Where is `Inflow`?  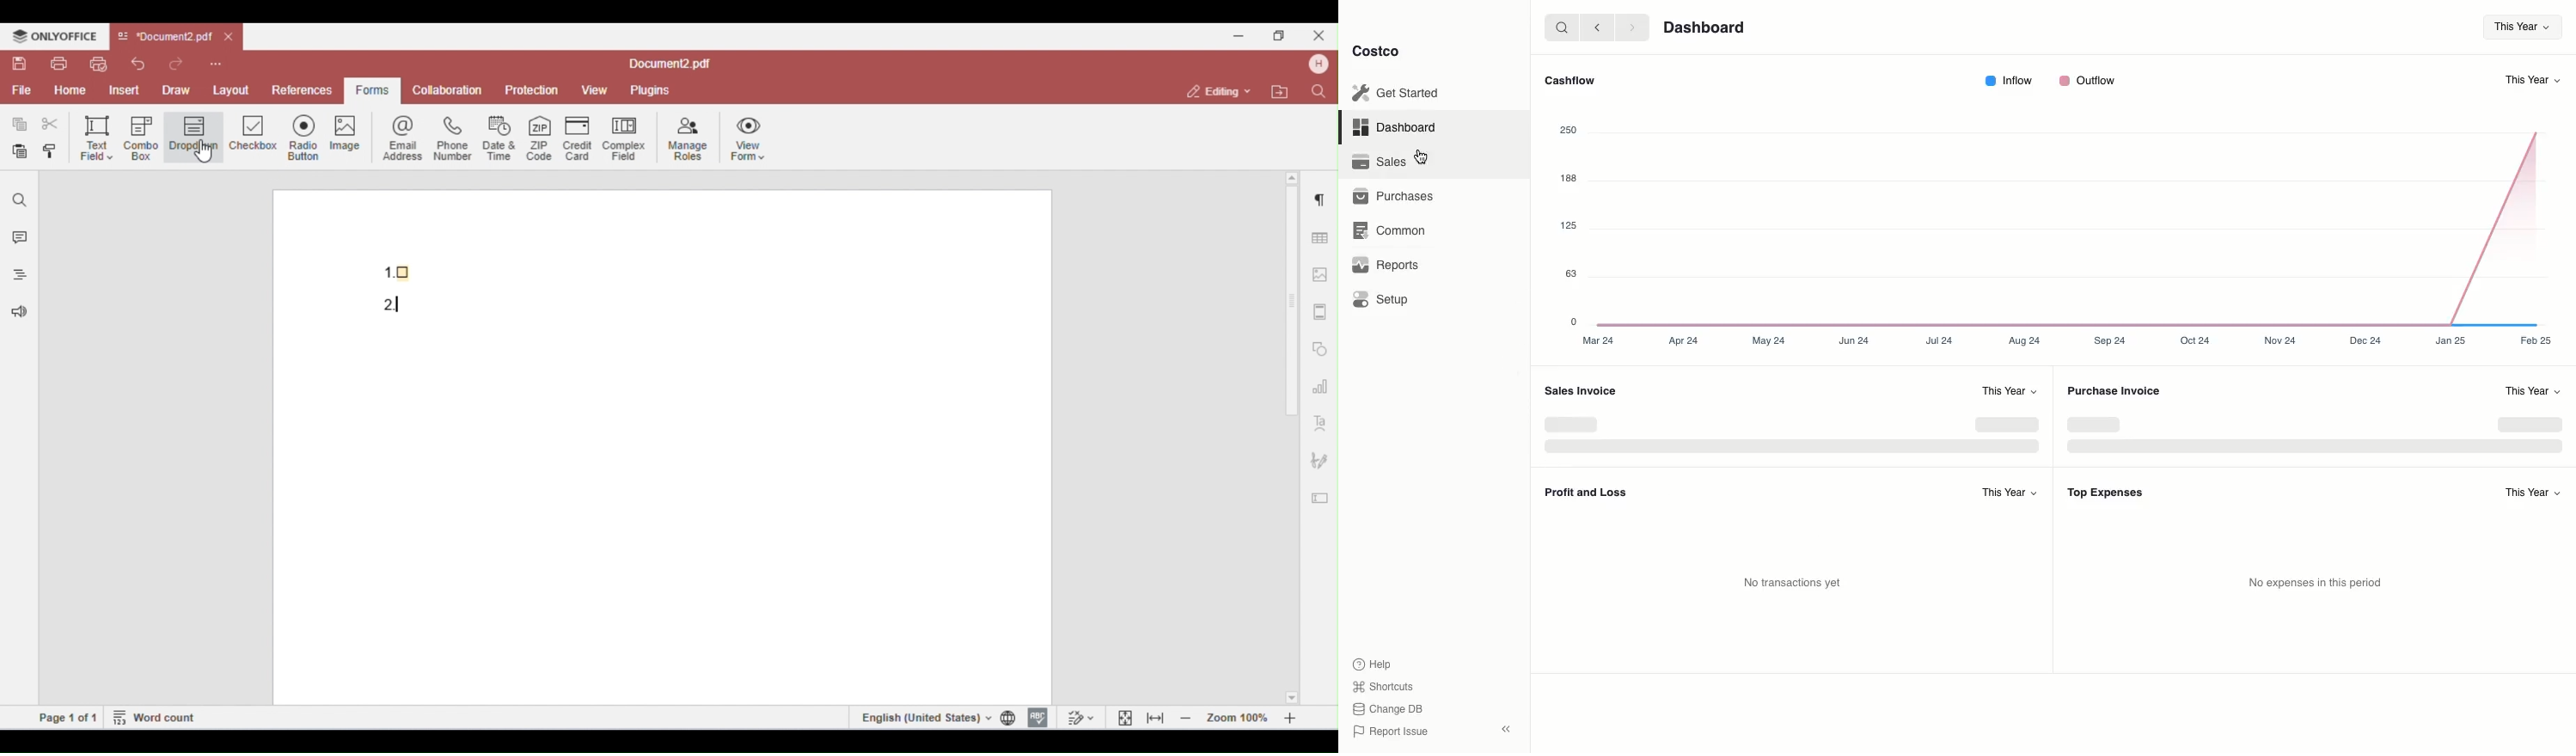
Inflow is located at coordinates (2008, 81).